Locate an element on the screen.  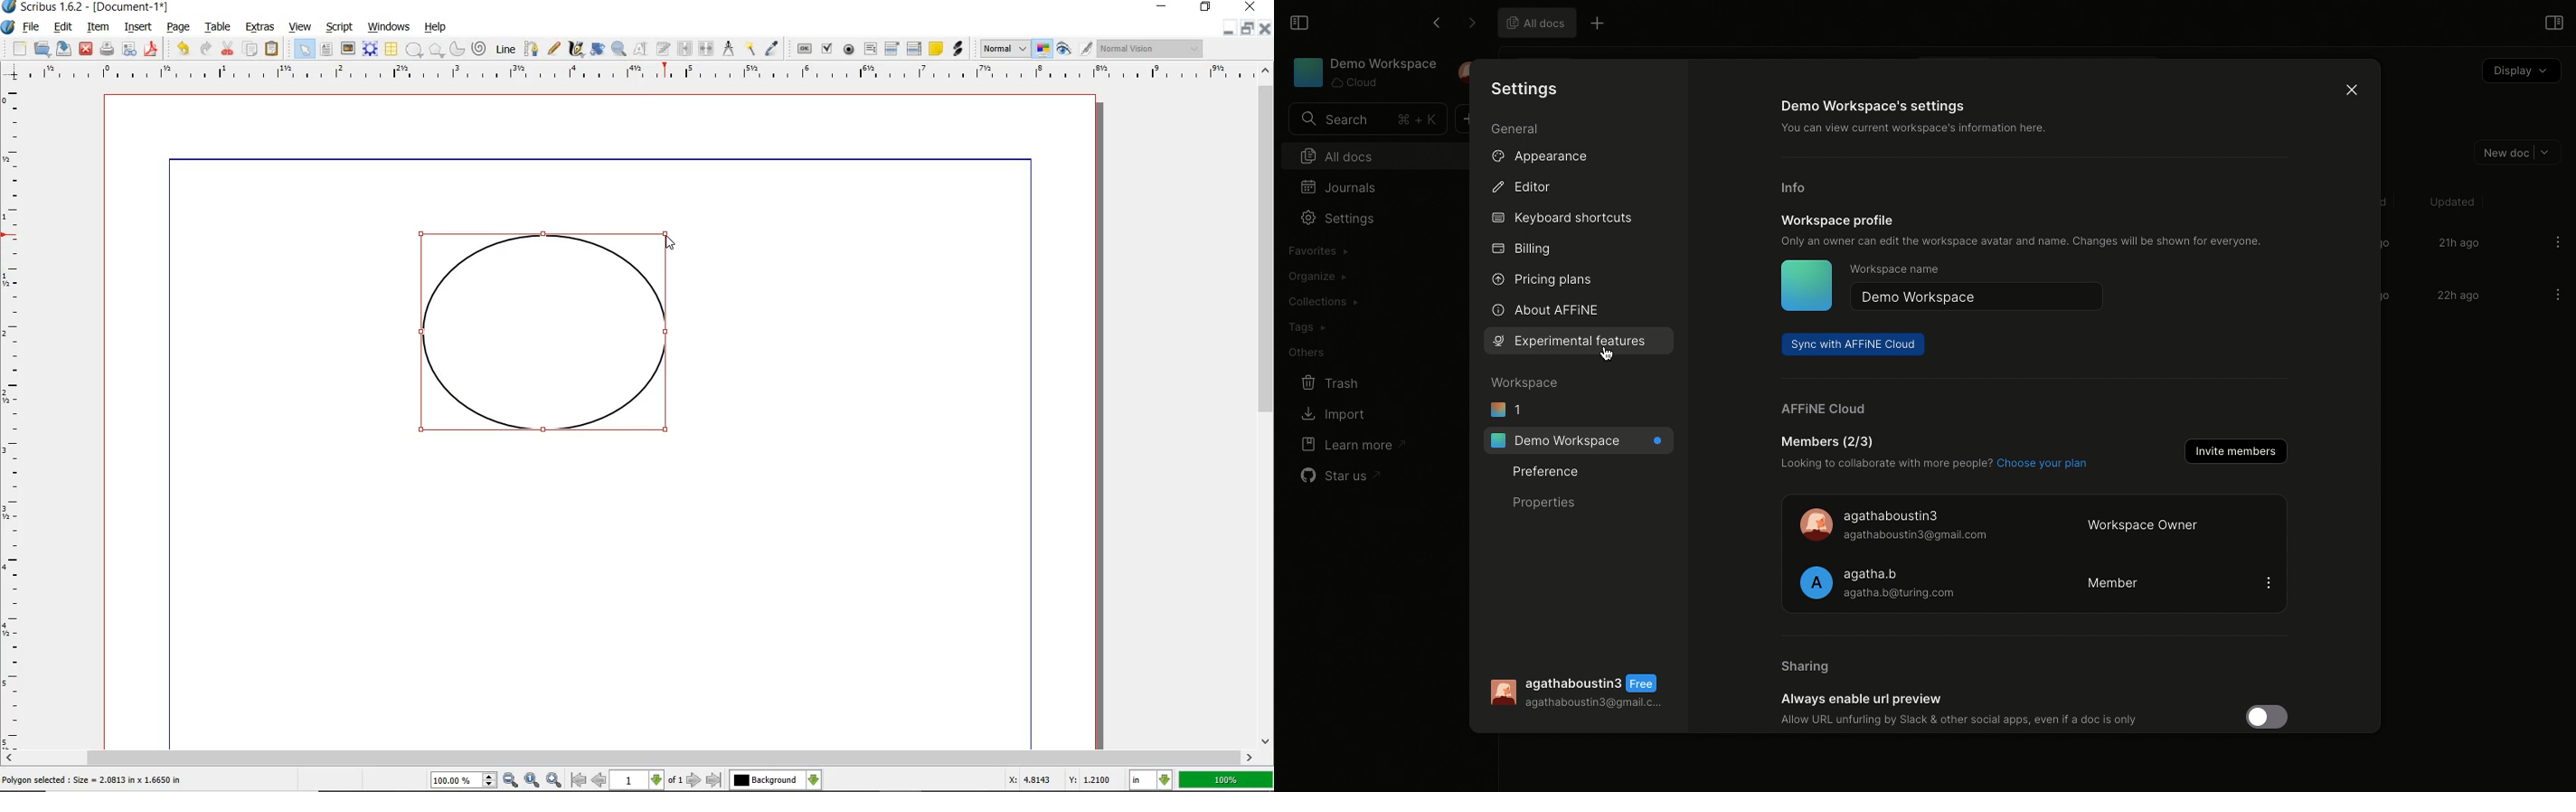
Demo Workspace is located at coordinates (1365, 72).